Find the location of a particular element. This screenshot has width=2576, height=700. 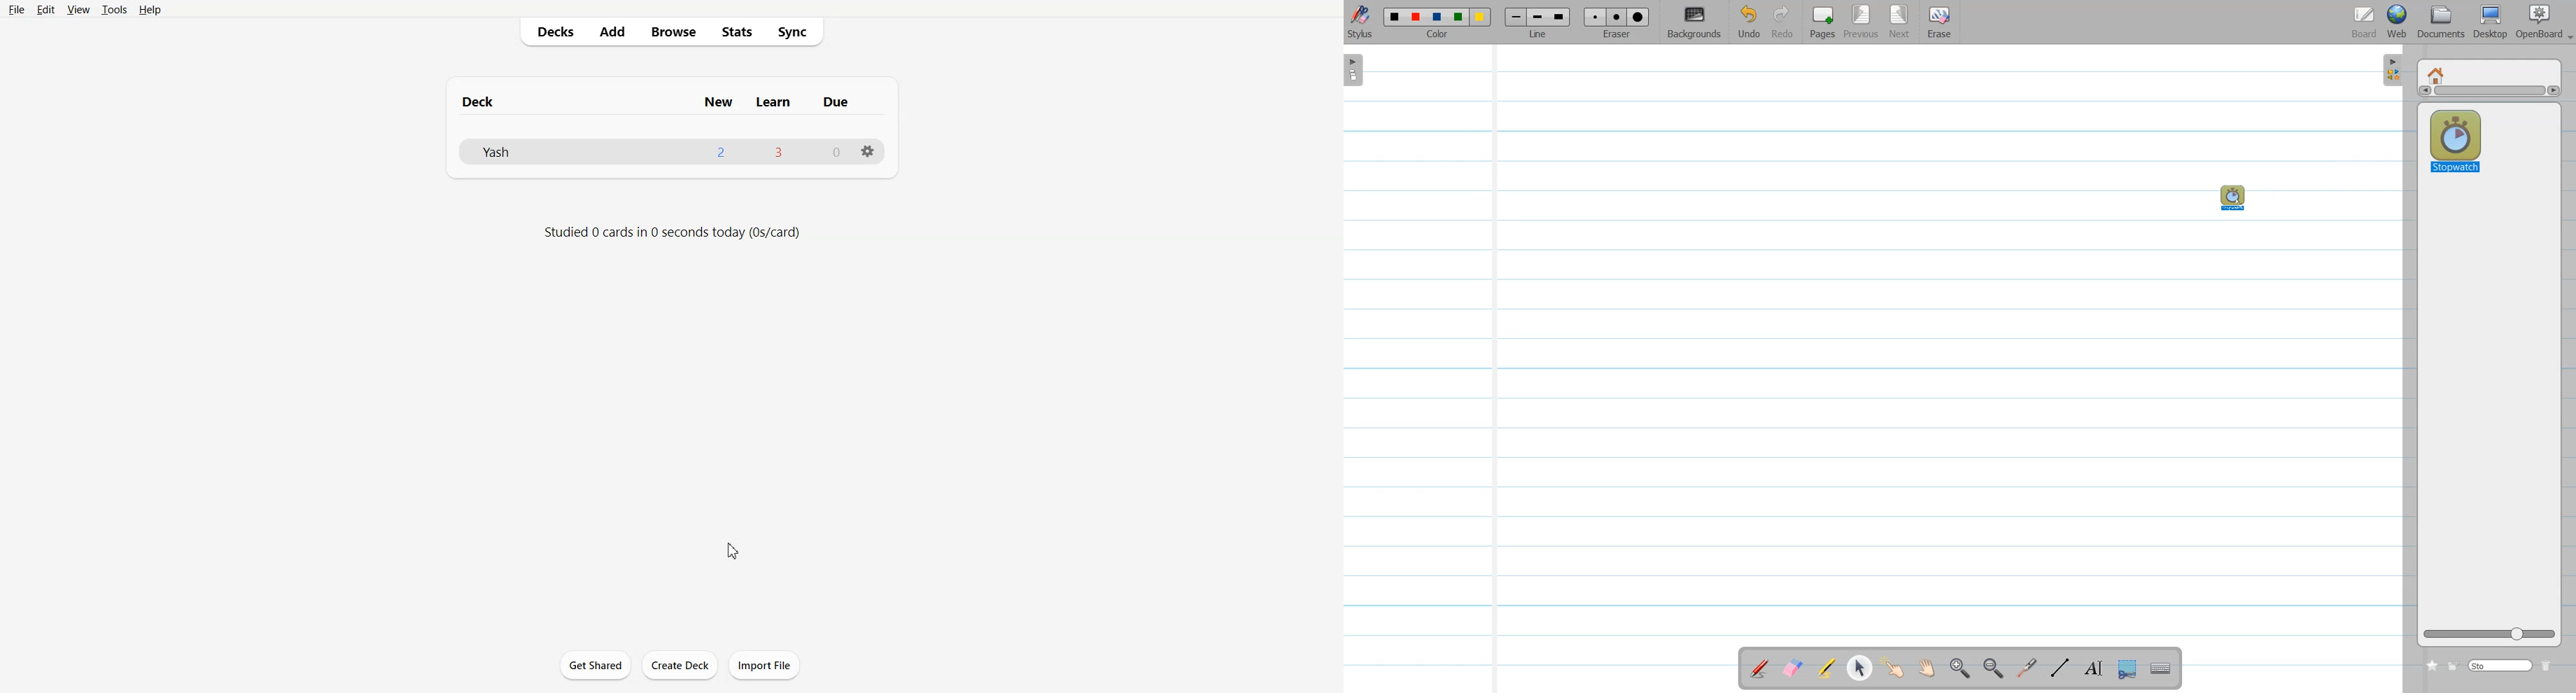

Sync is located at coordinates (798, 32).